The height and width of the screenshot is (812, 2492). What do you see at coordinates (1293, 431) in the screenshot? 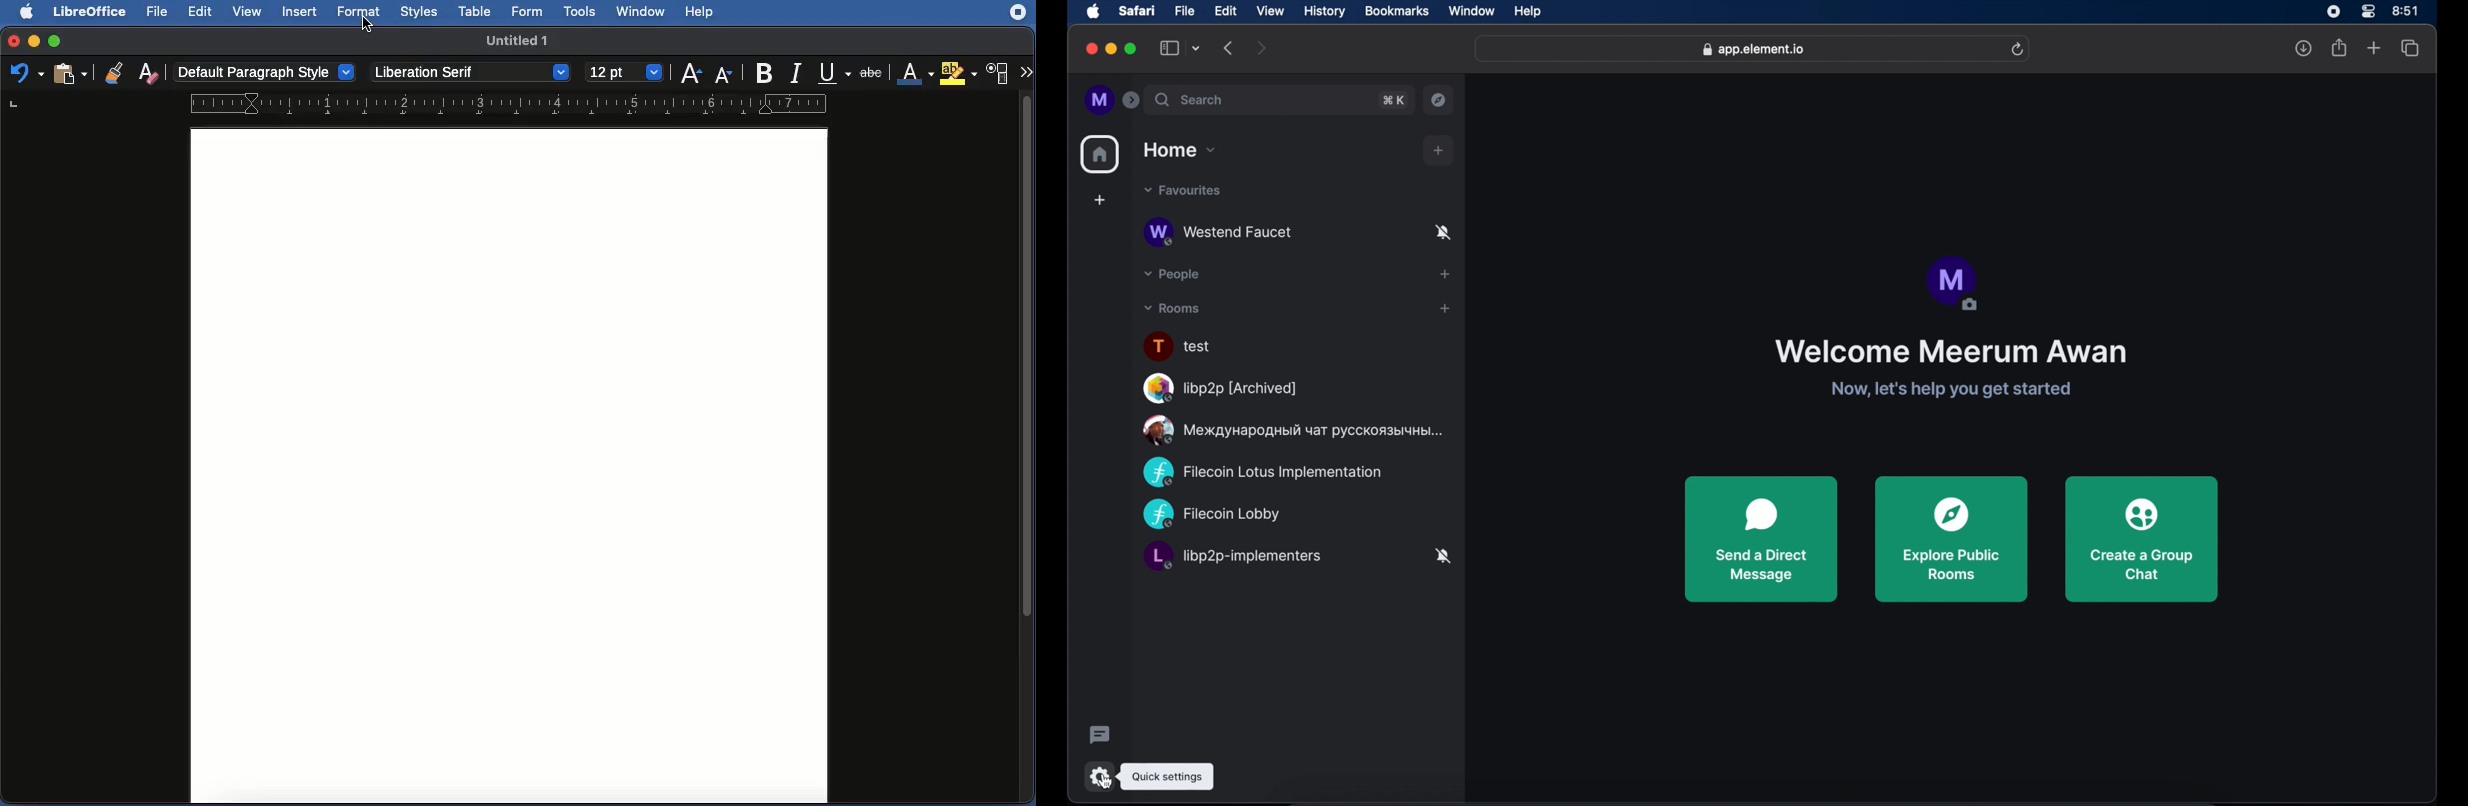
I see `public room` at bounding box center [1293, 431].